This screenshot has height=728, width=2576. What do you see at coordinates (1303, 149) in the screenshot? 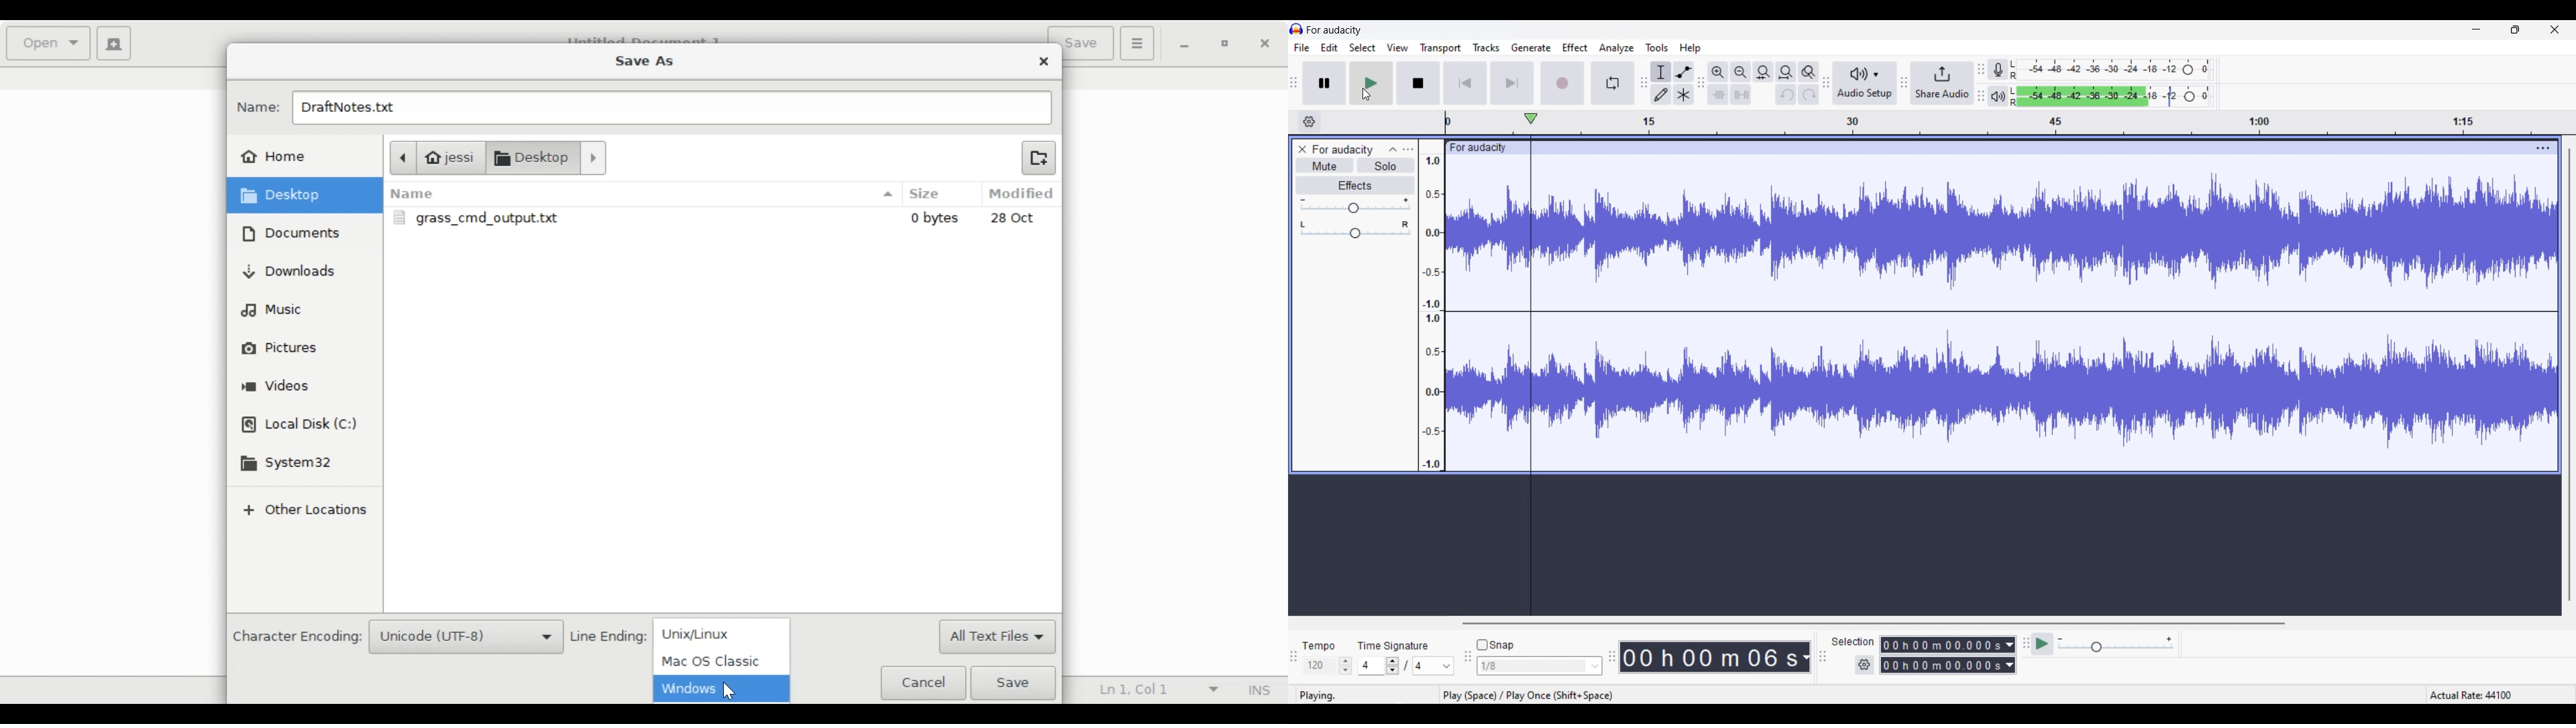
I see `Close track` at bounding box center [1303, 149].